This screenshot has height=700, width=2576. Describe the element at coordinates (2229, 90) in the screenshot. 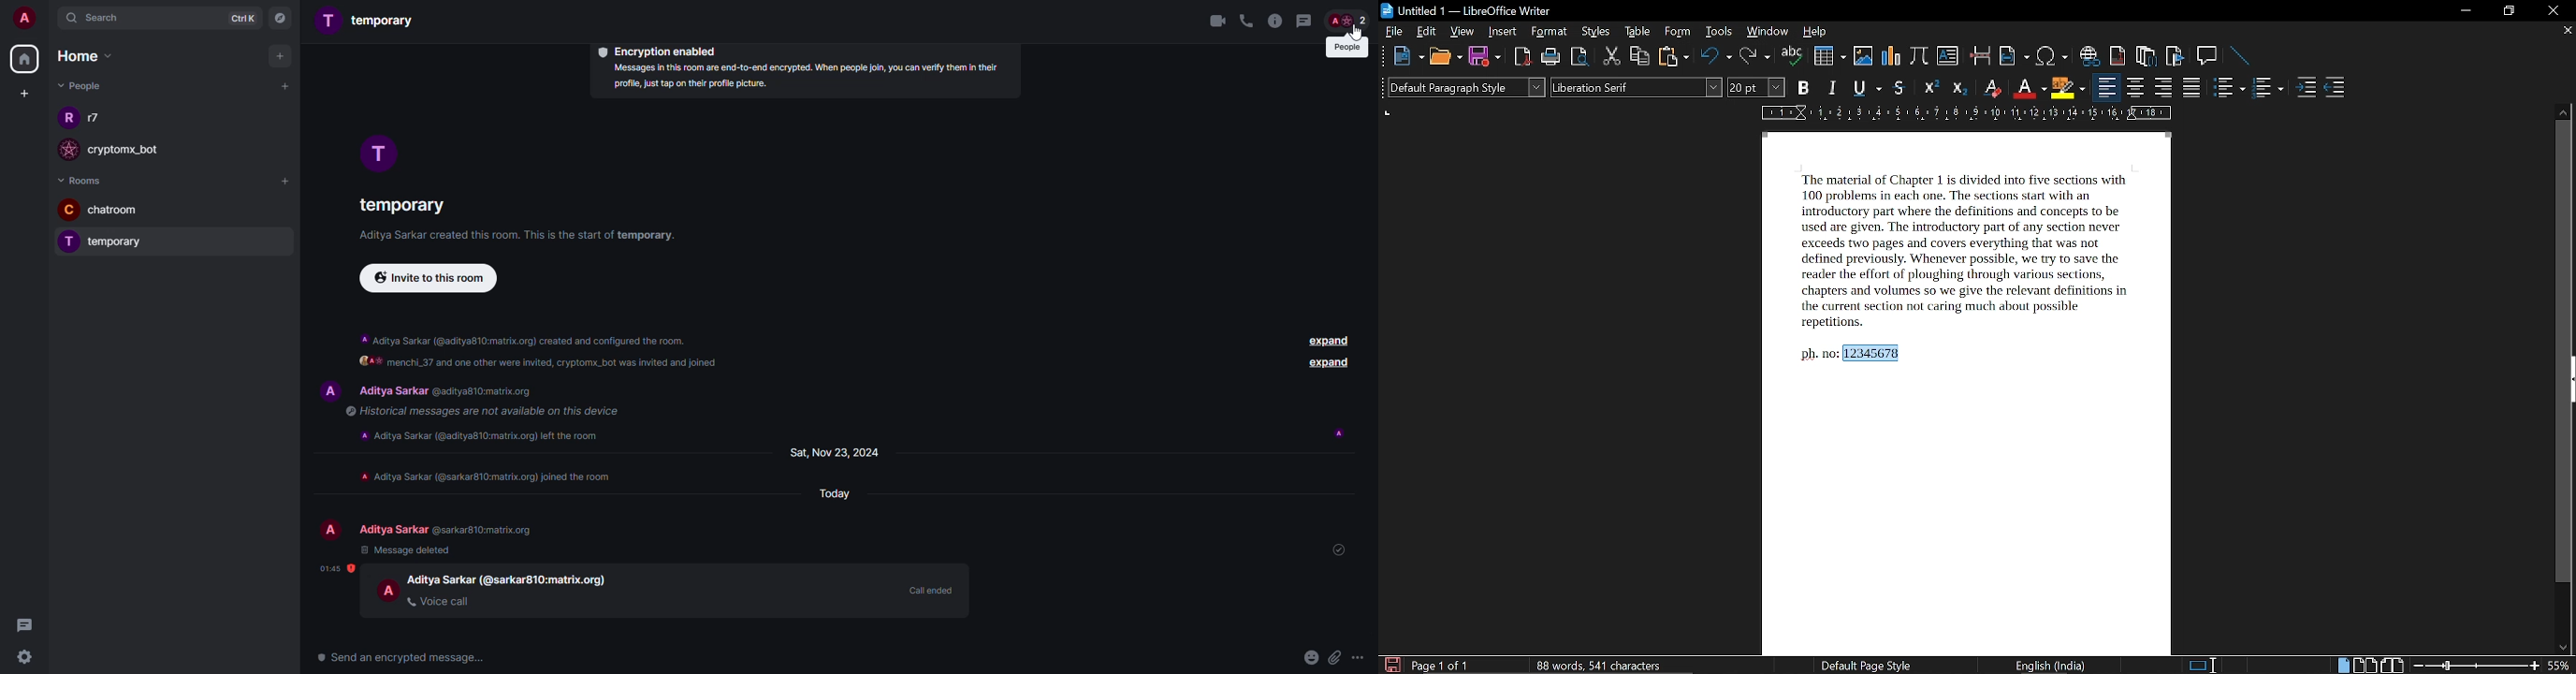

I see `toggle unordered list` at that location.